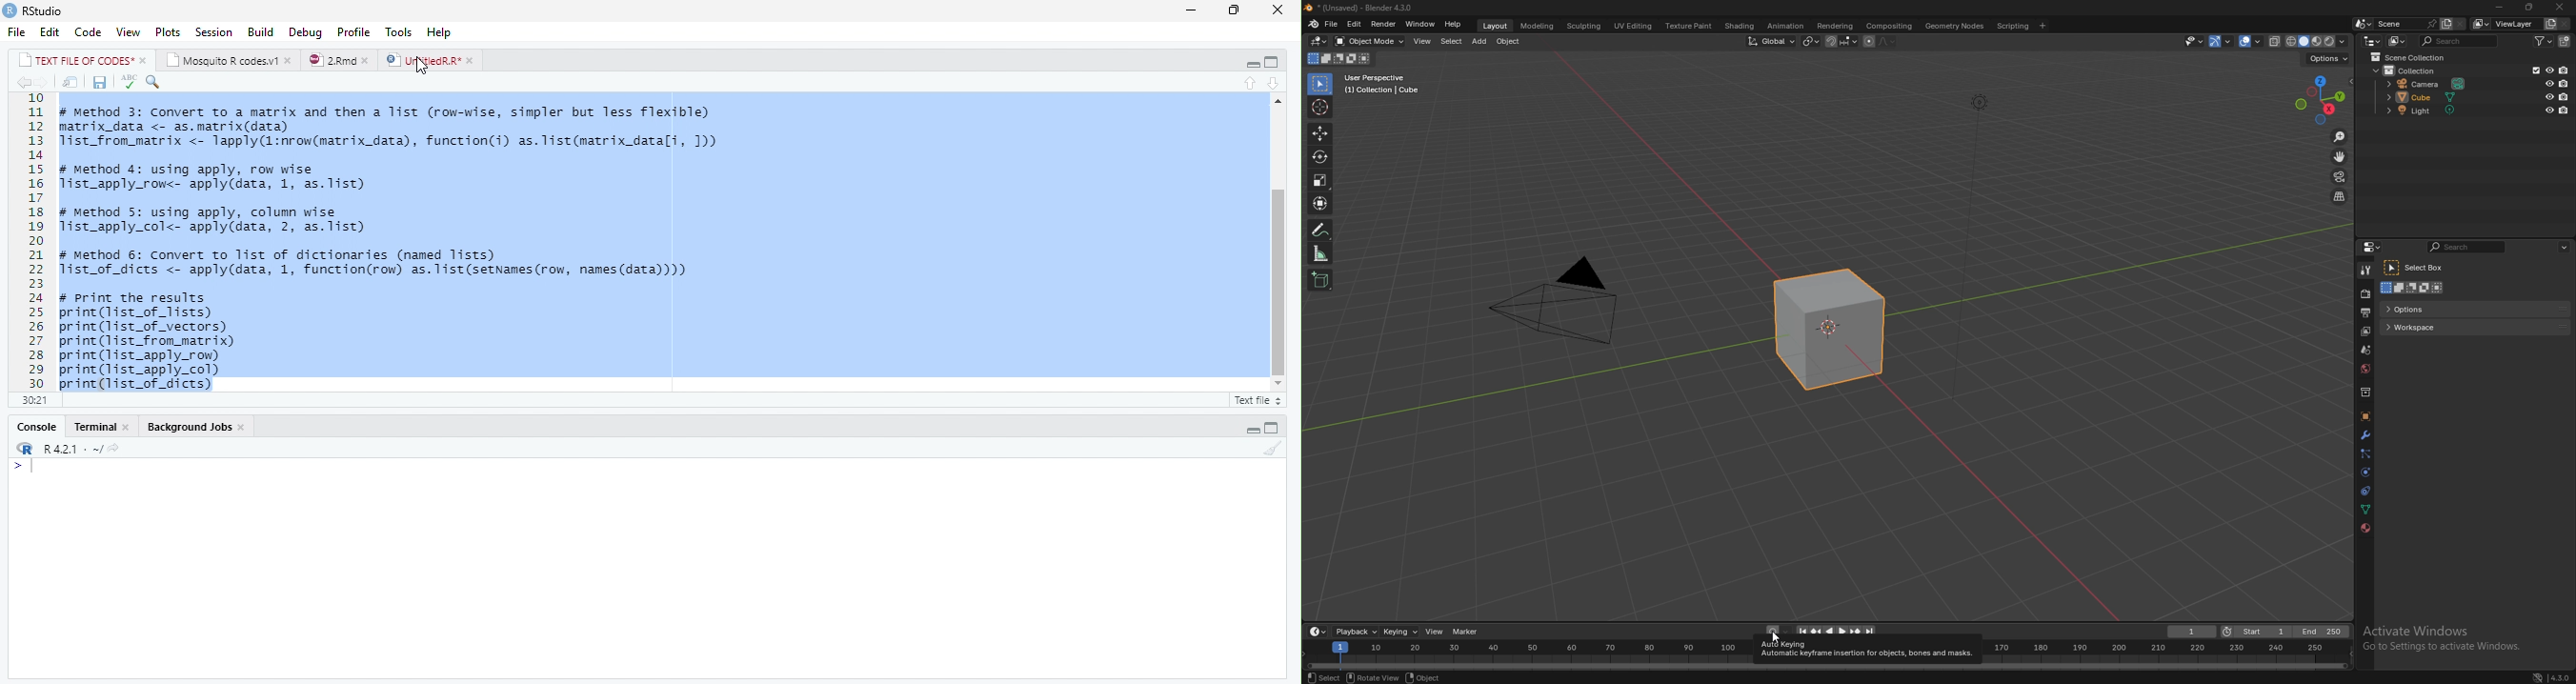  I want to click on RStudio, so click(34, 10).